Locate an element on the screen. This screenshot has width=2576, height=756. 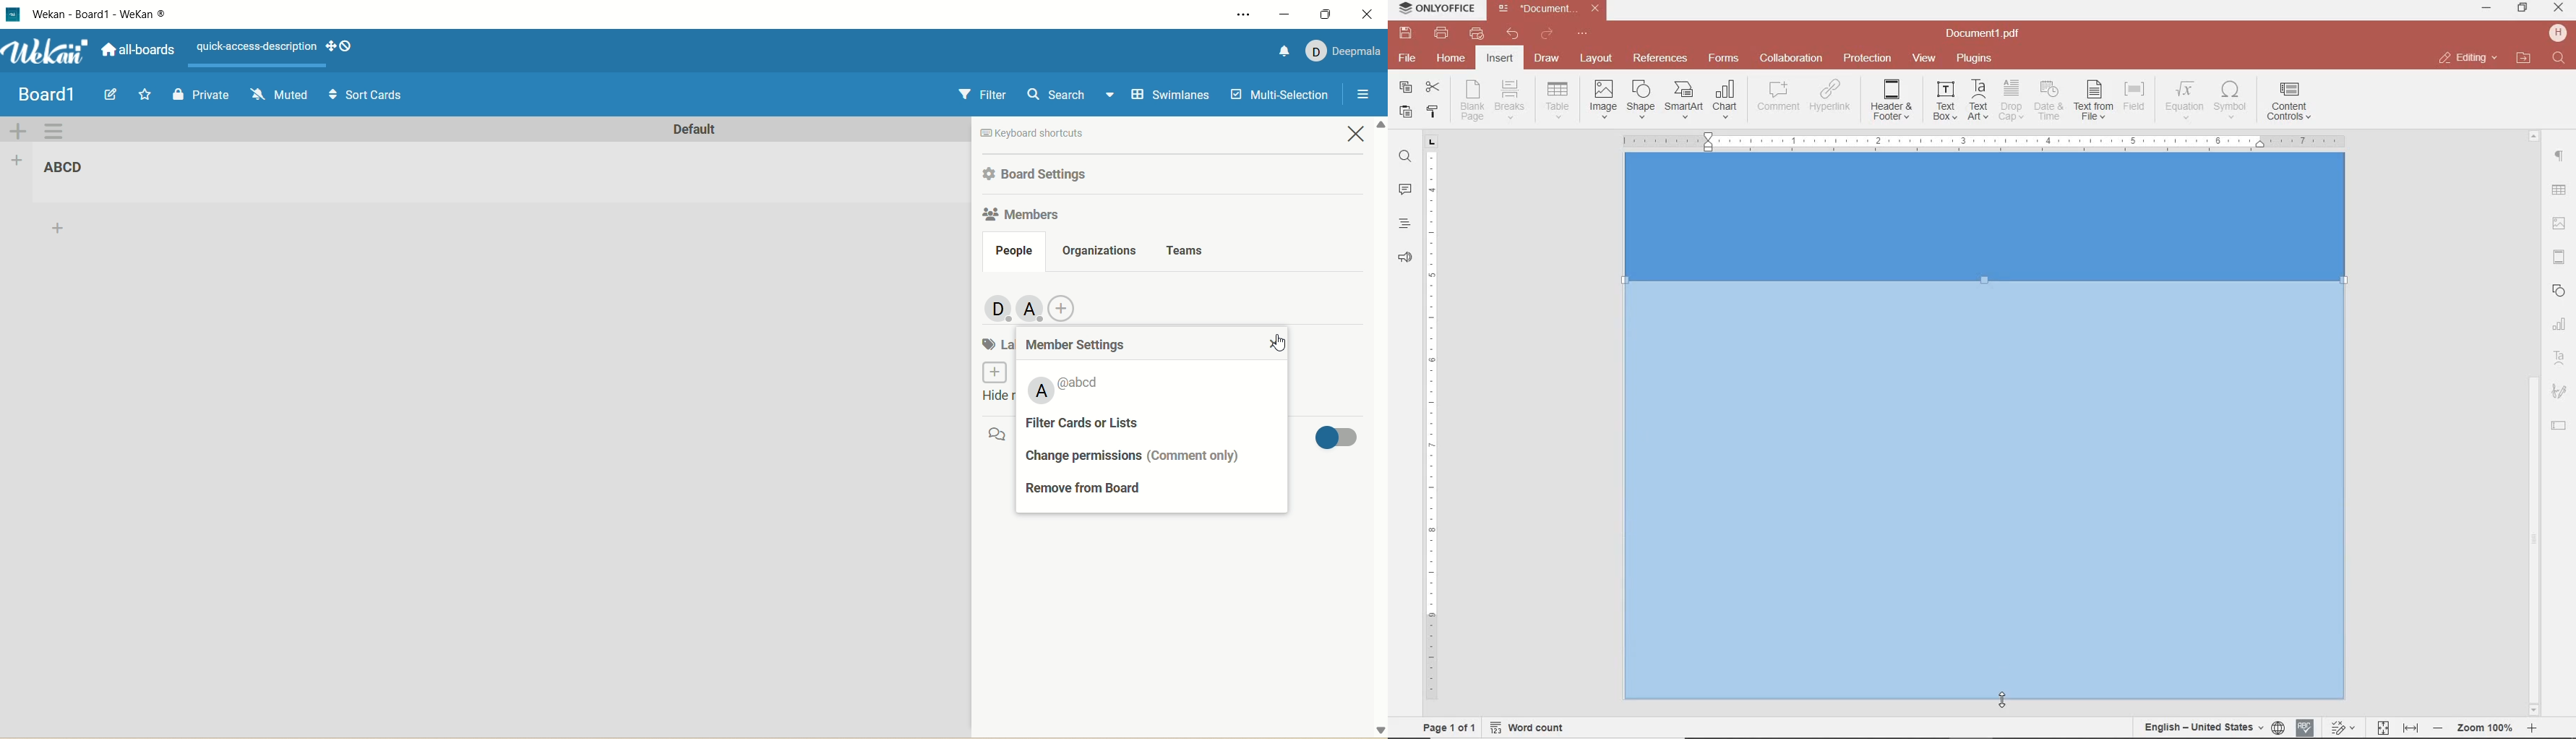
HEADERS & FOOTERS is located at coordinates (2560, 258).